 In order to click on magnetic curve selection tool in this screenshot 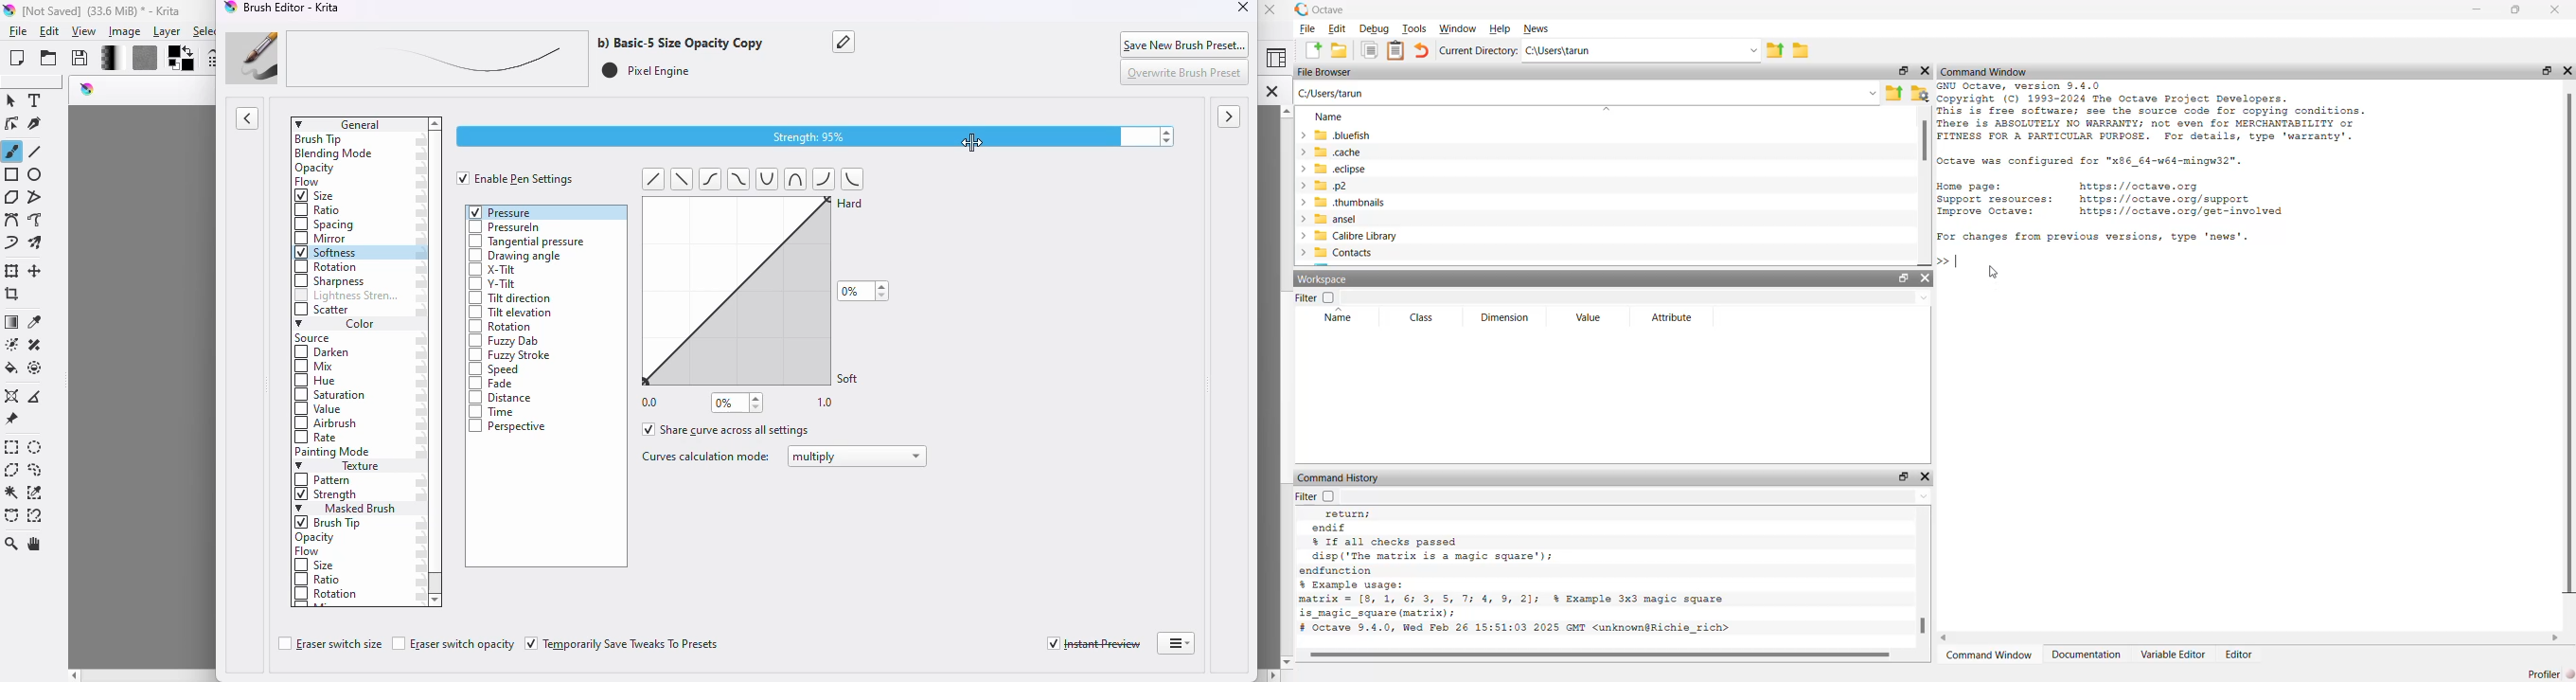, I will do `click(35, 515)`.